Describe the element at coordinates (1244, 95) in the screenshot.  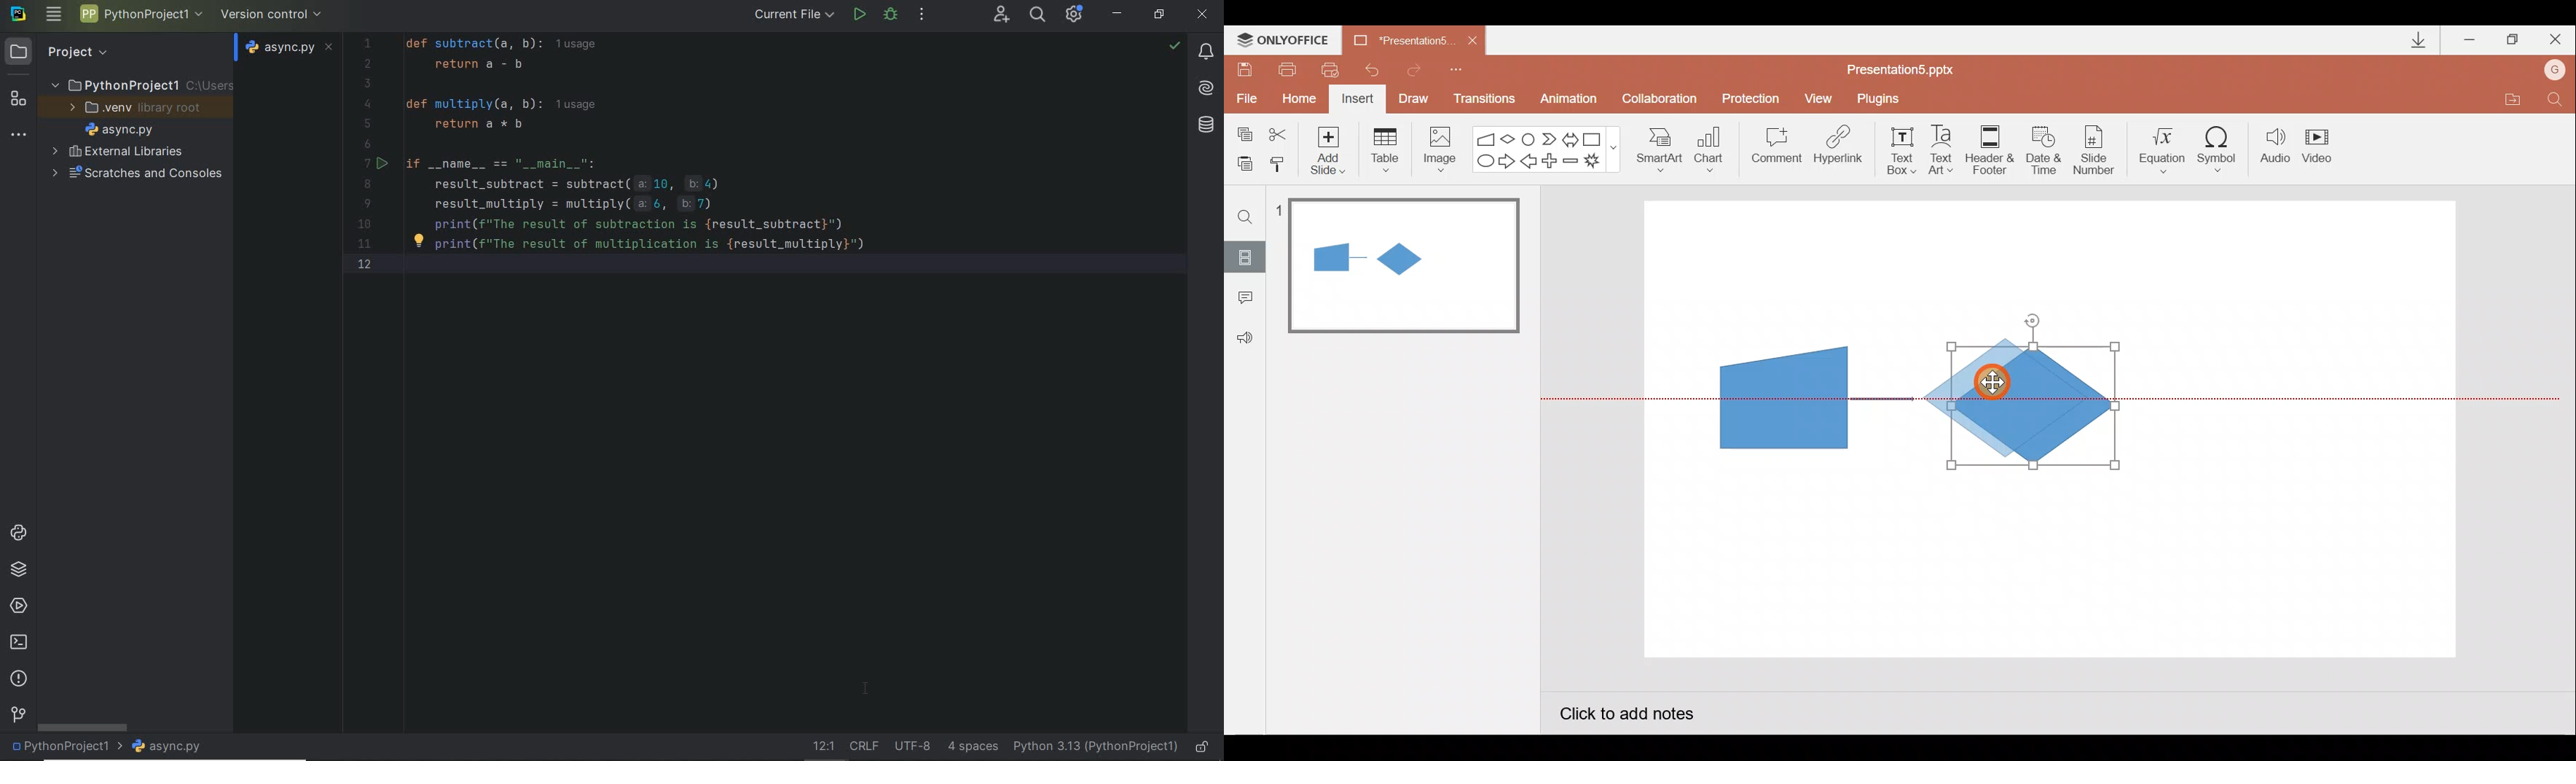
I see `File` at that location.